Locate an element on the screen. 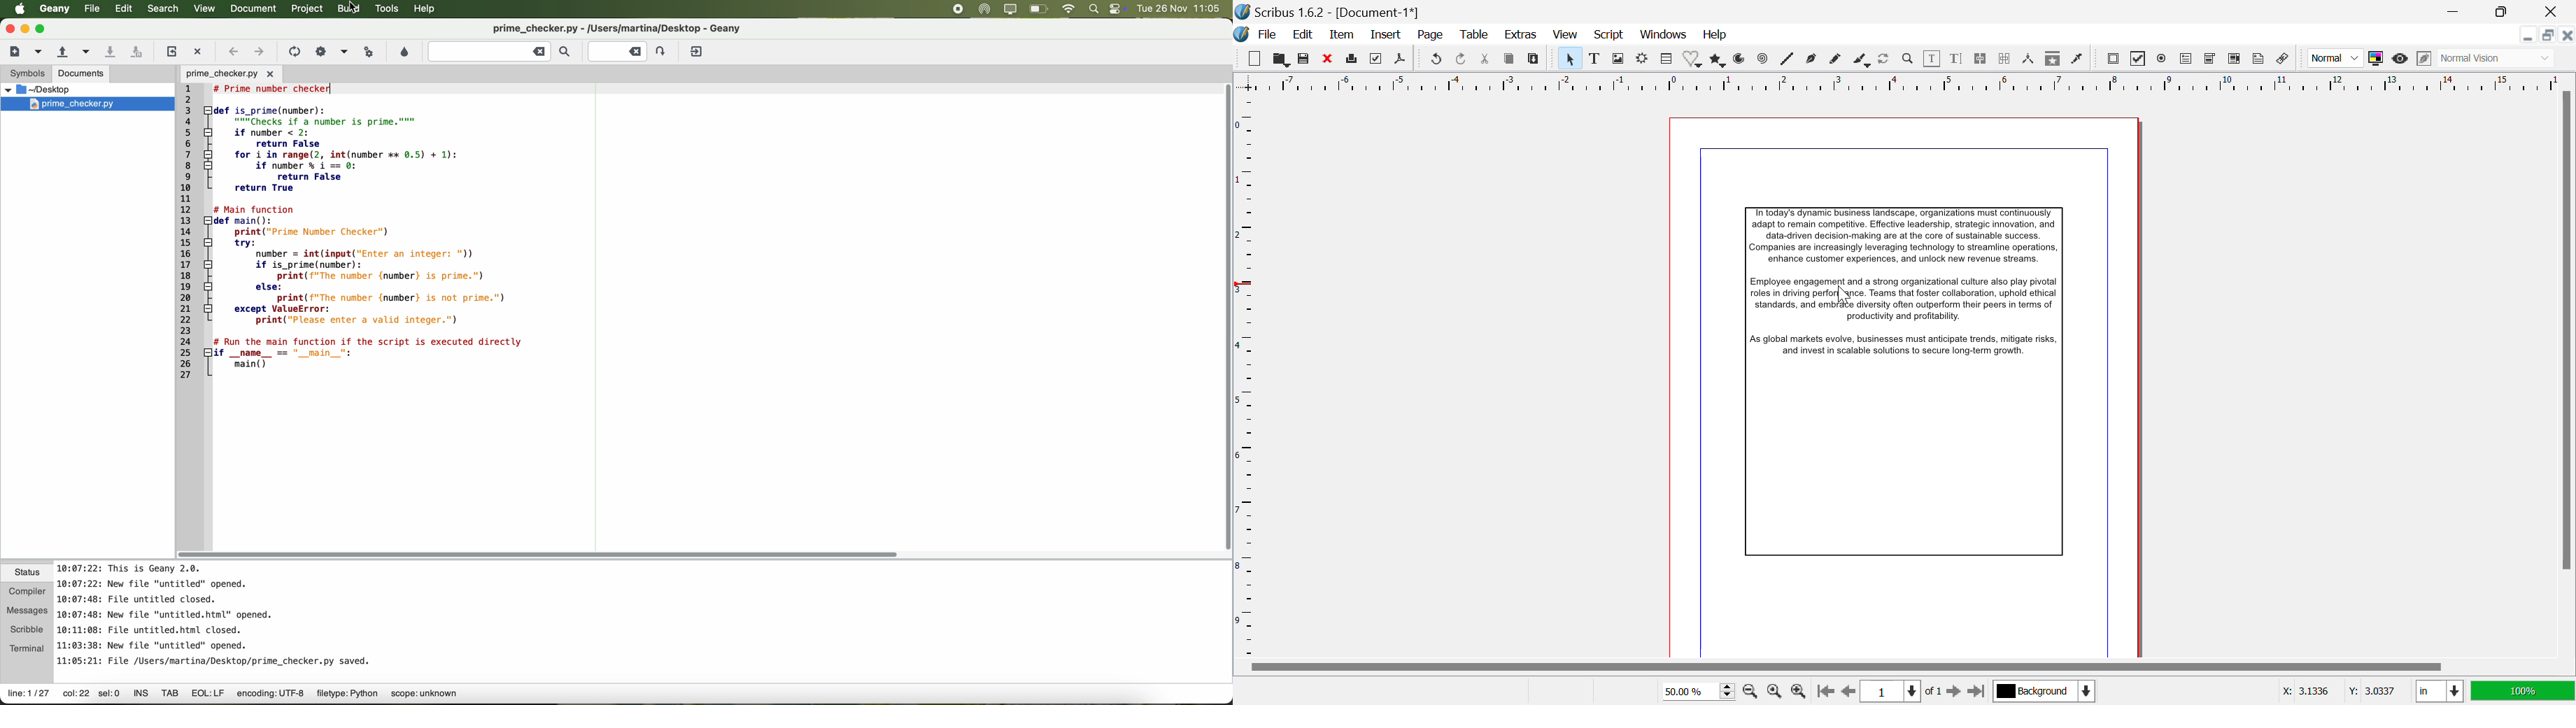 Image resolution: width=2576 pixels, height=728 pixels. Text Frame is located at coordinates (1594, 59).